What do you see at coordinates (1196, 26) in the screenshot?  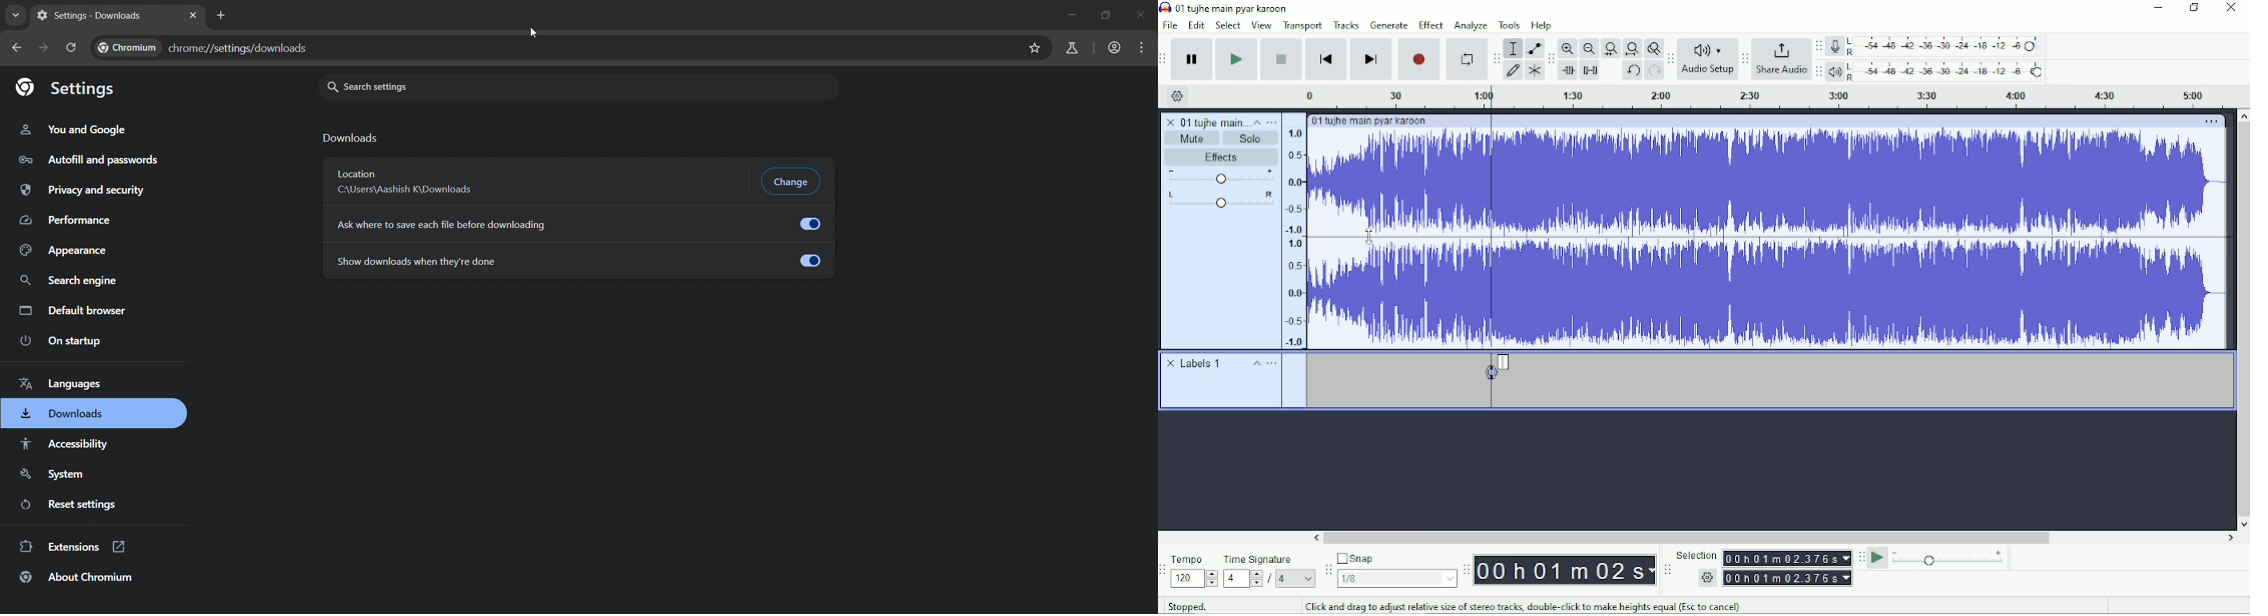 I see `Edit` at bounding box center [1196, 26].